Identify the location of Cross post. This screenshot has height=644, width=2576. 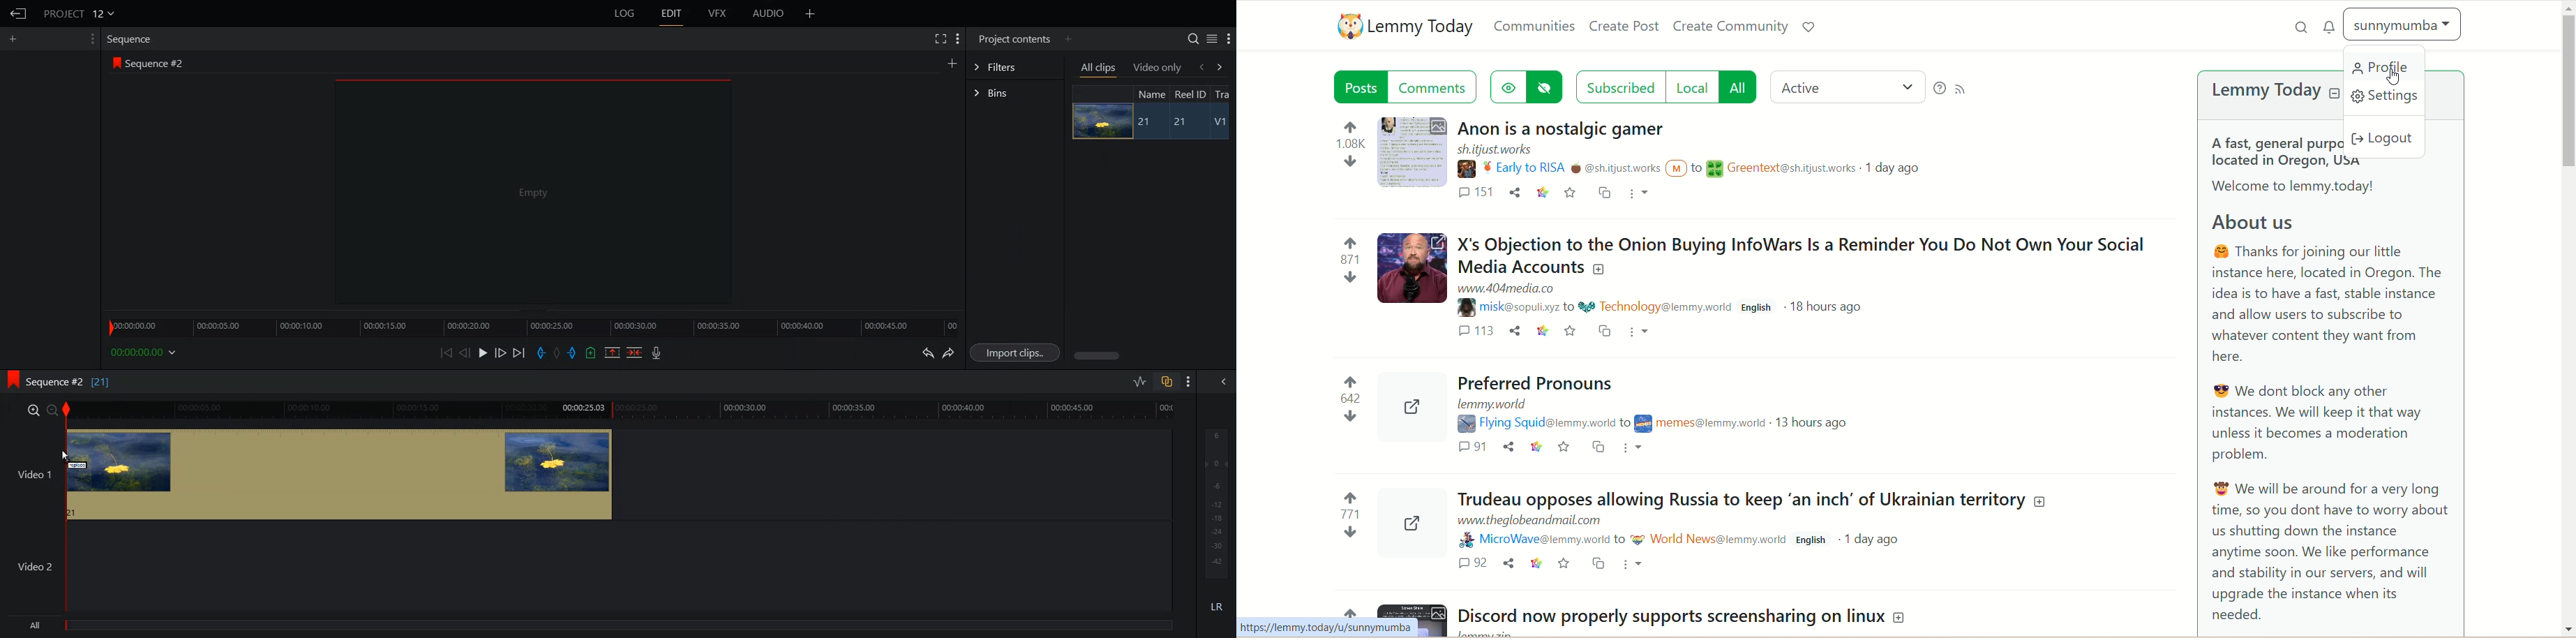
(1608, 330).